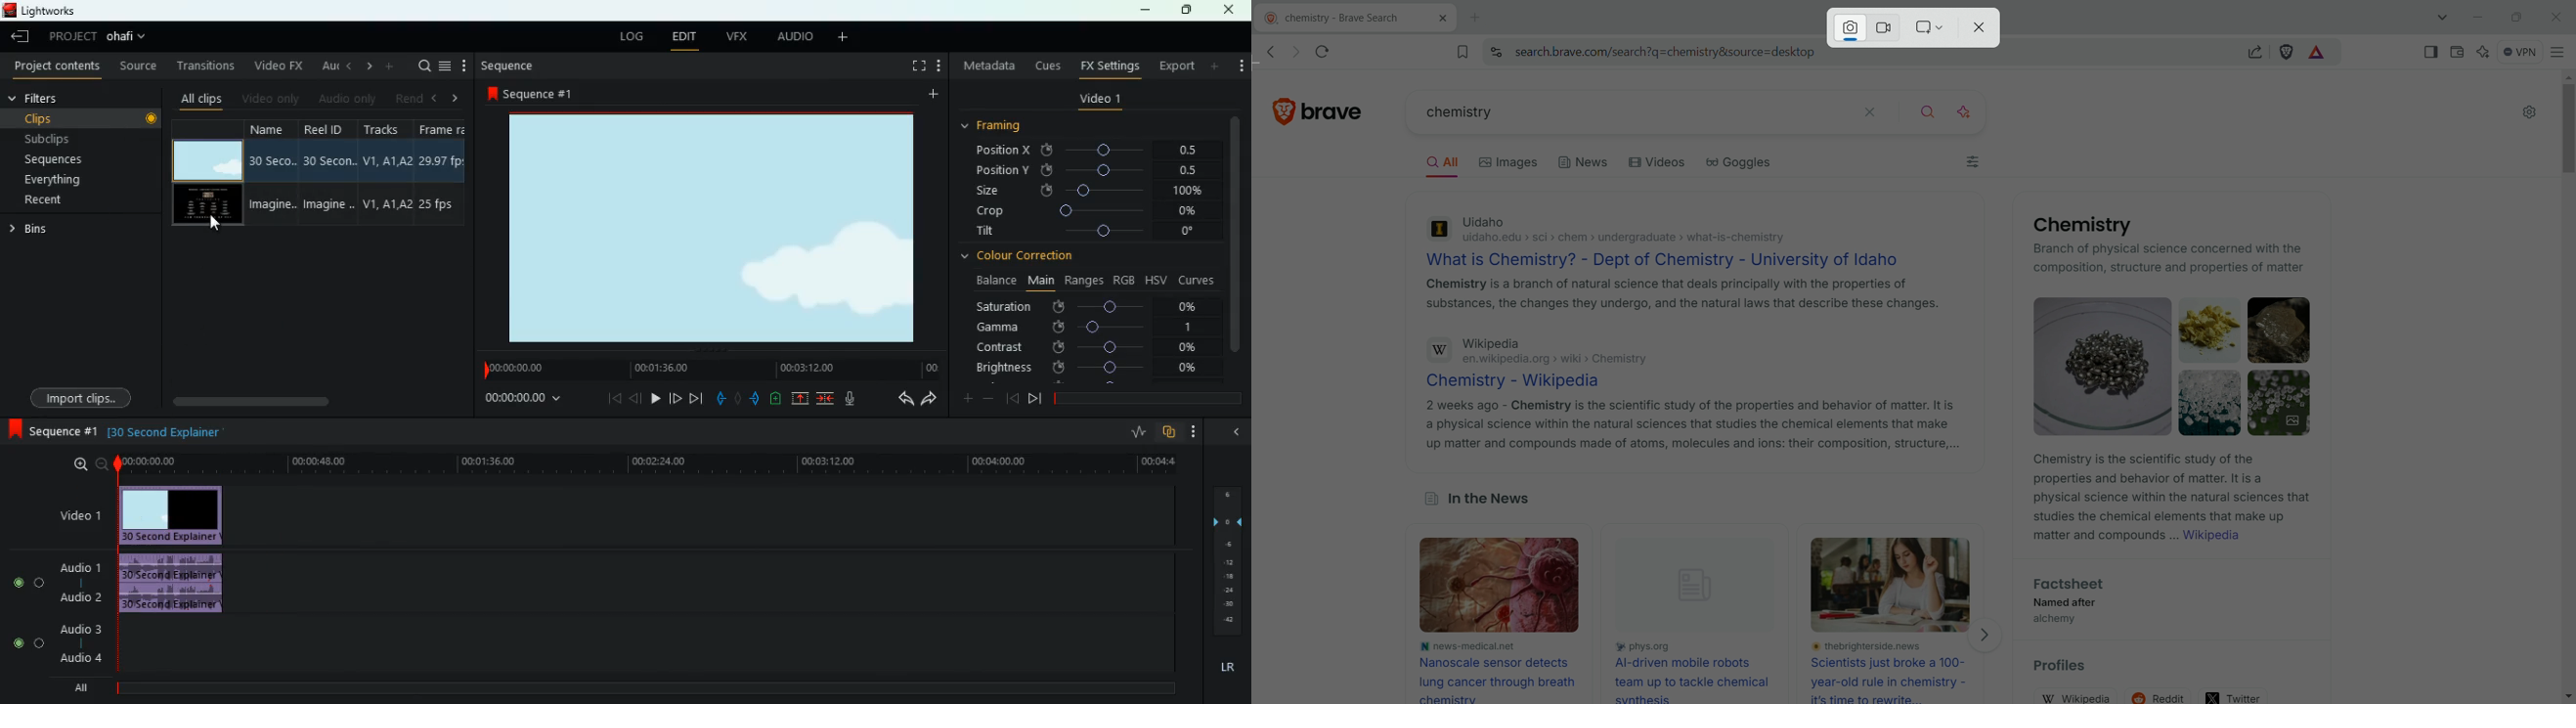 This screenshot has width=2576, height=728. I want to click on In the News, so click(1476, 501).